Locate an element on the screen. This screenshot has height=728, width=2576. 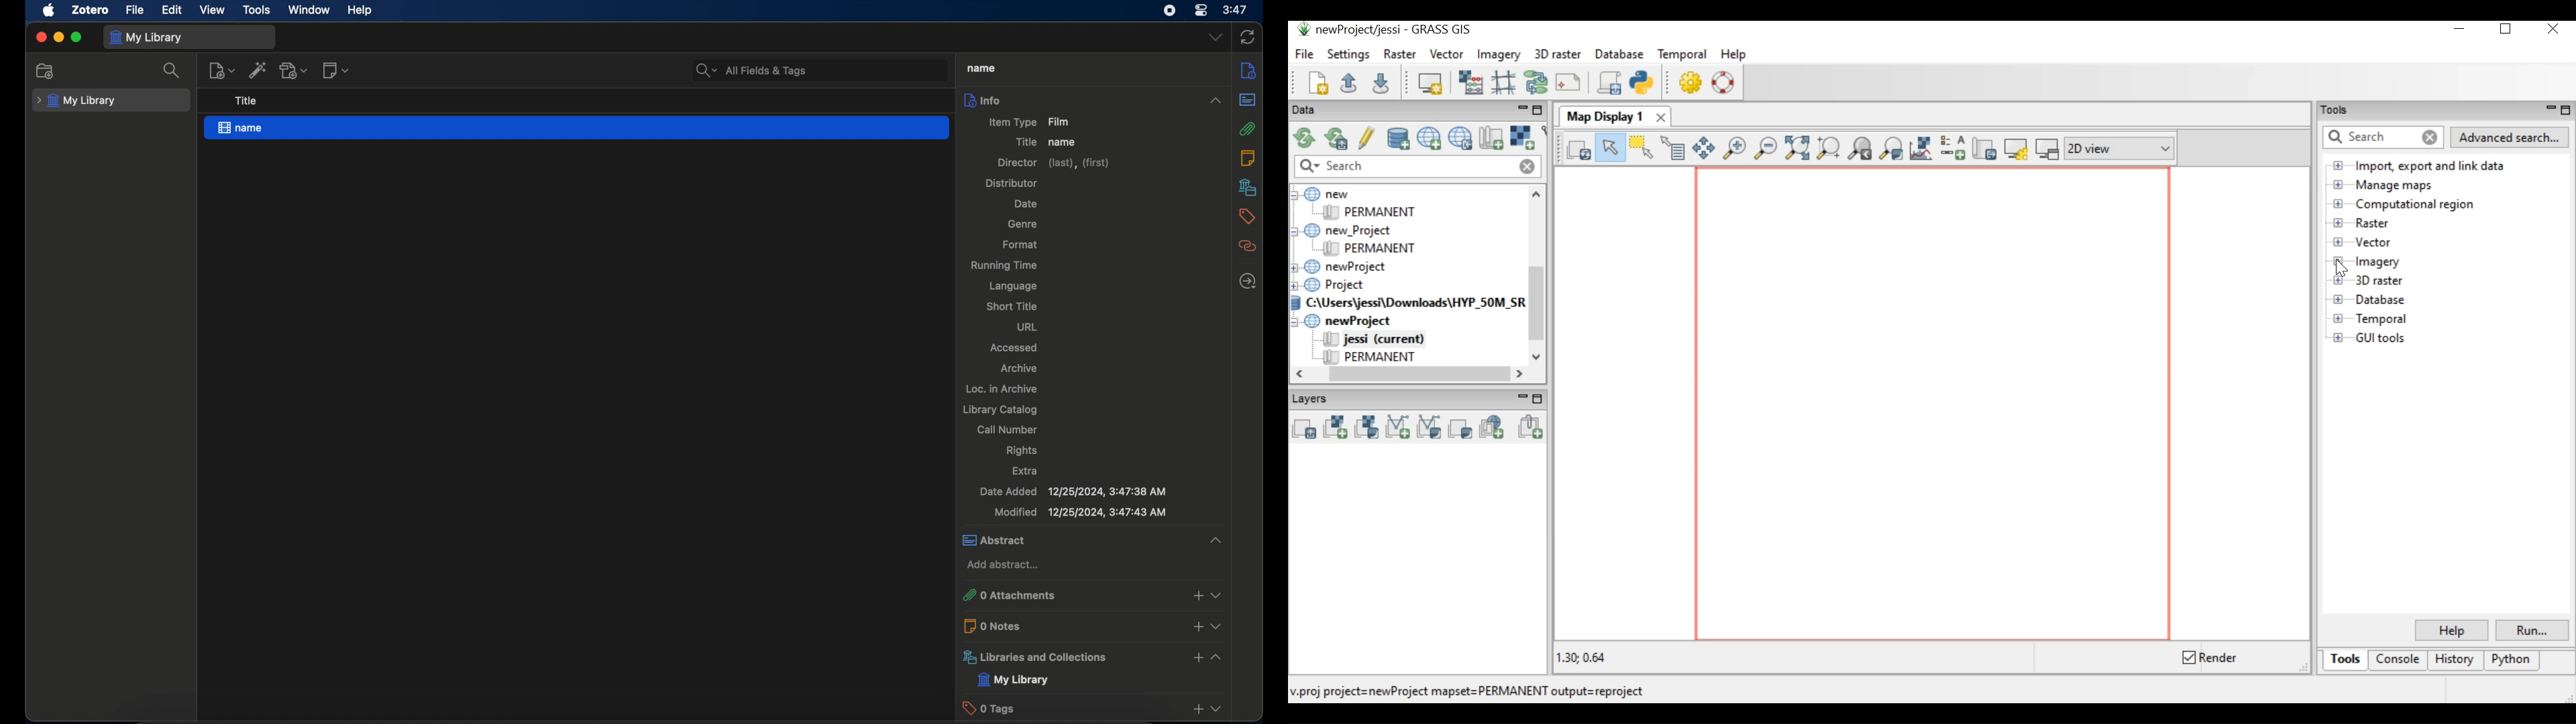
close is located at coordinates (40, 38).